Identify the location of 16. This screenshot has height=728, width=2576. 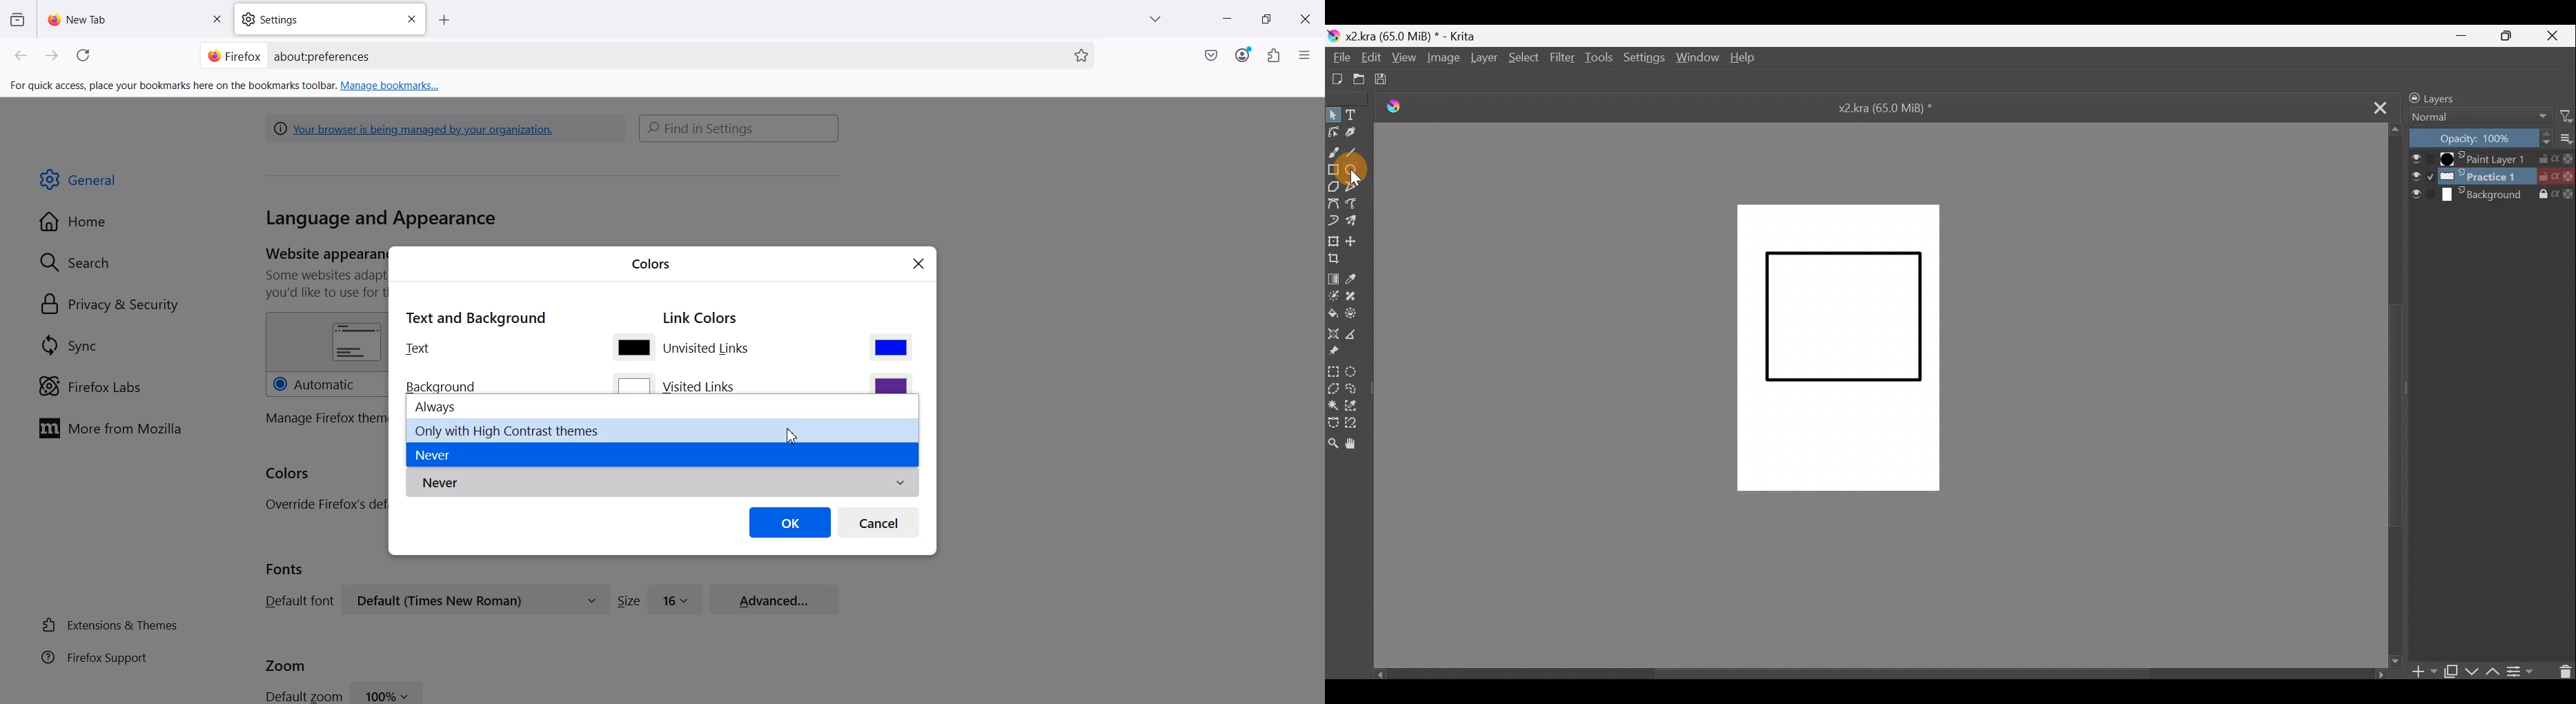
(676, 598).